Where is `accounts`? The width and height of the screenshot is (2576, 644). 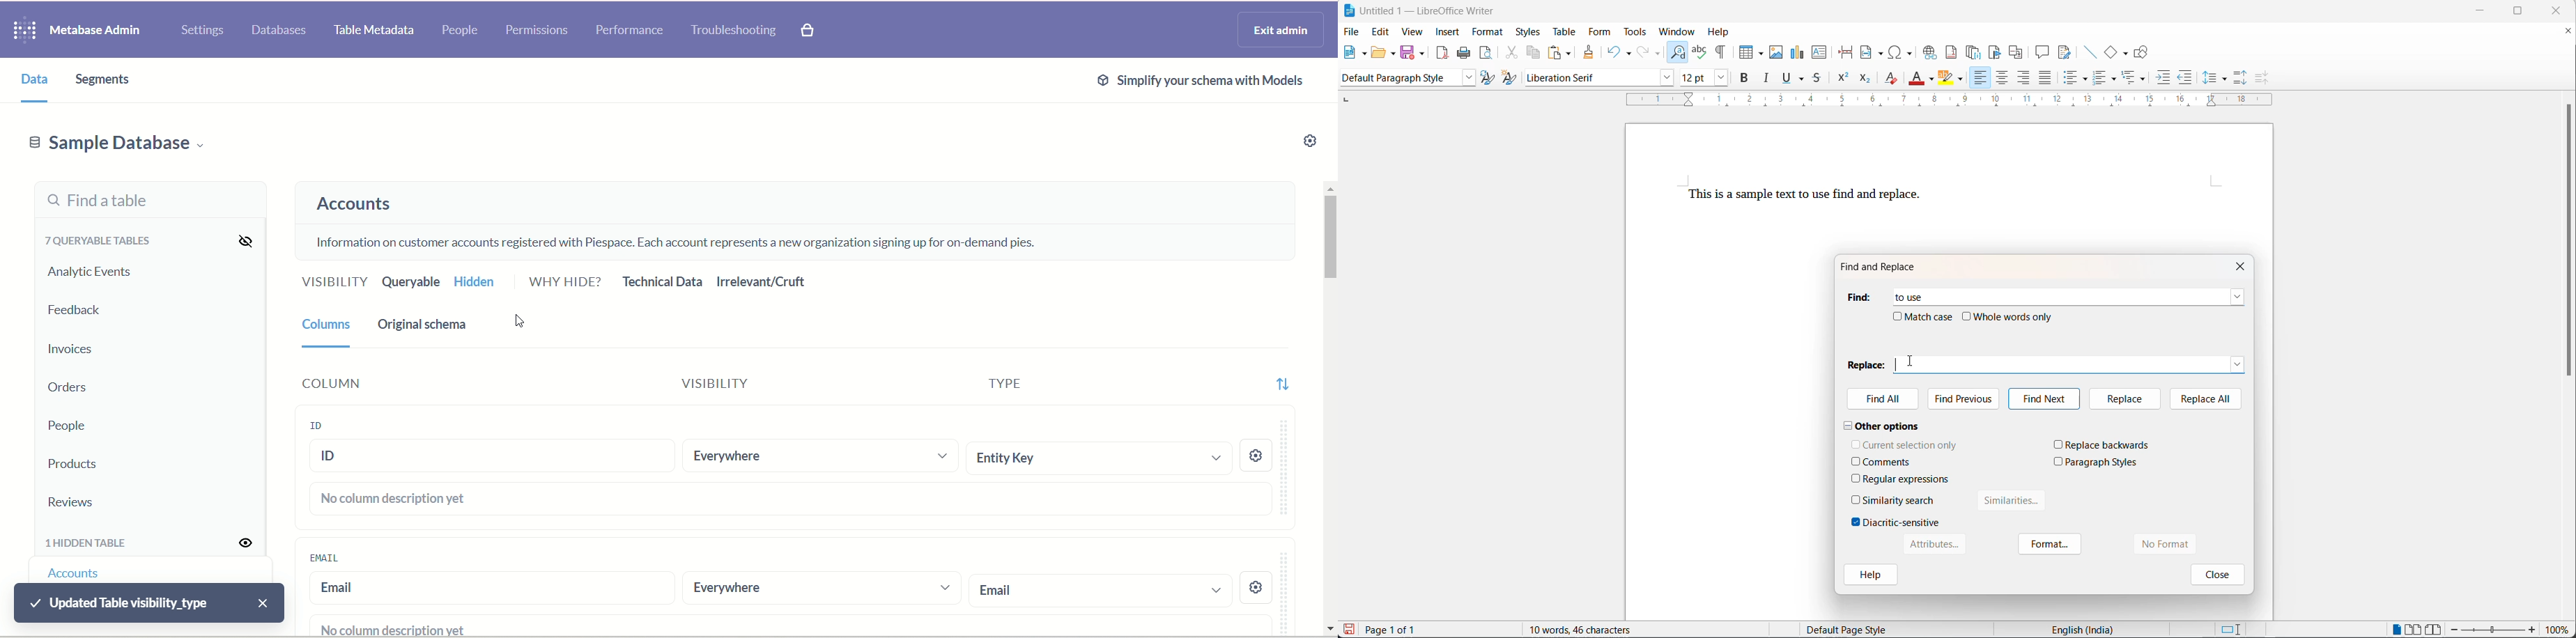 accounts is located at coordinates (358, 207).